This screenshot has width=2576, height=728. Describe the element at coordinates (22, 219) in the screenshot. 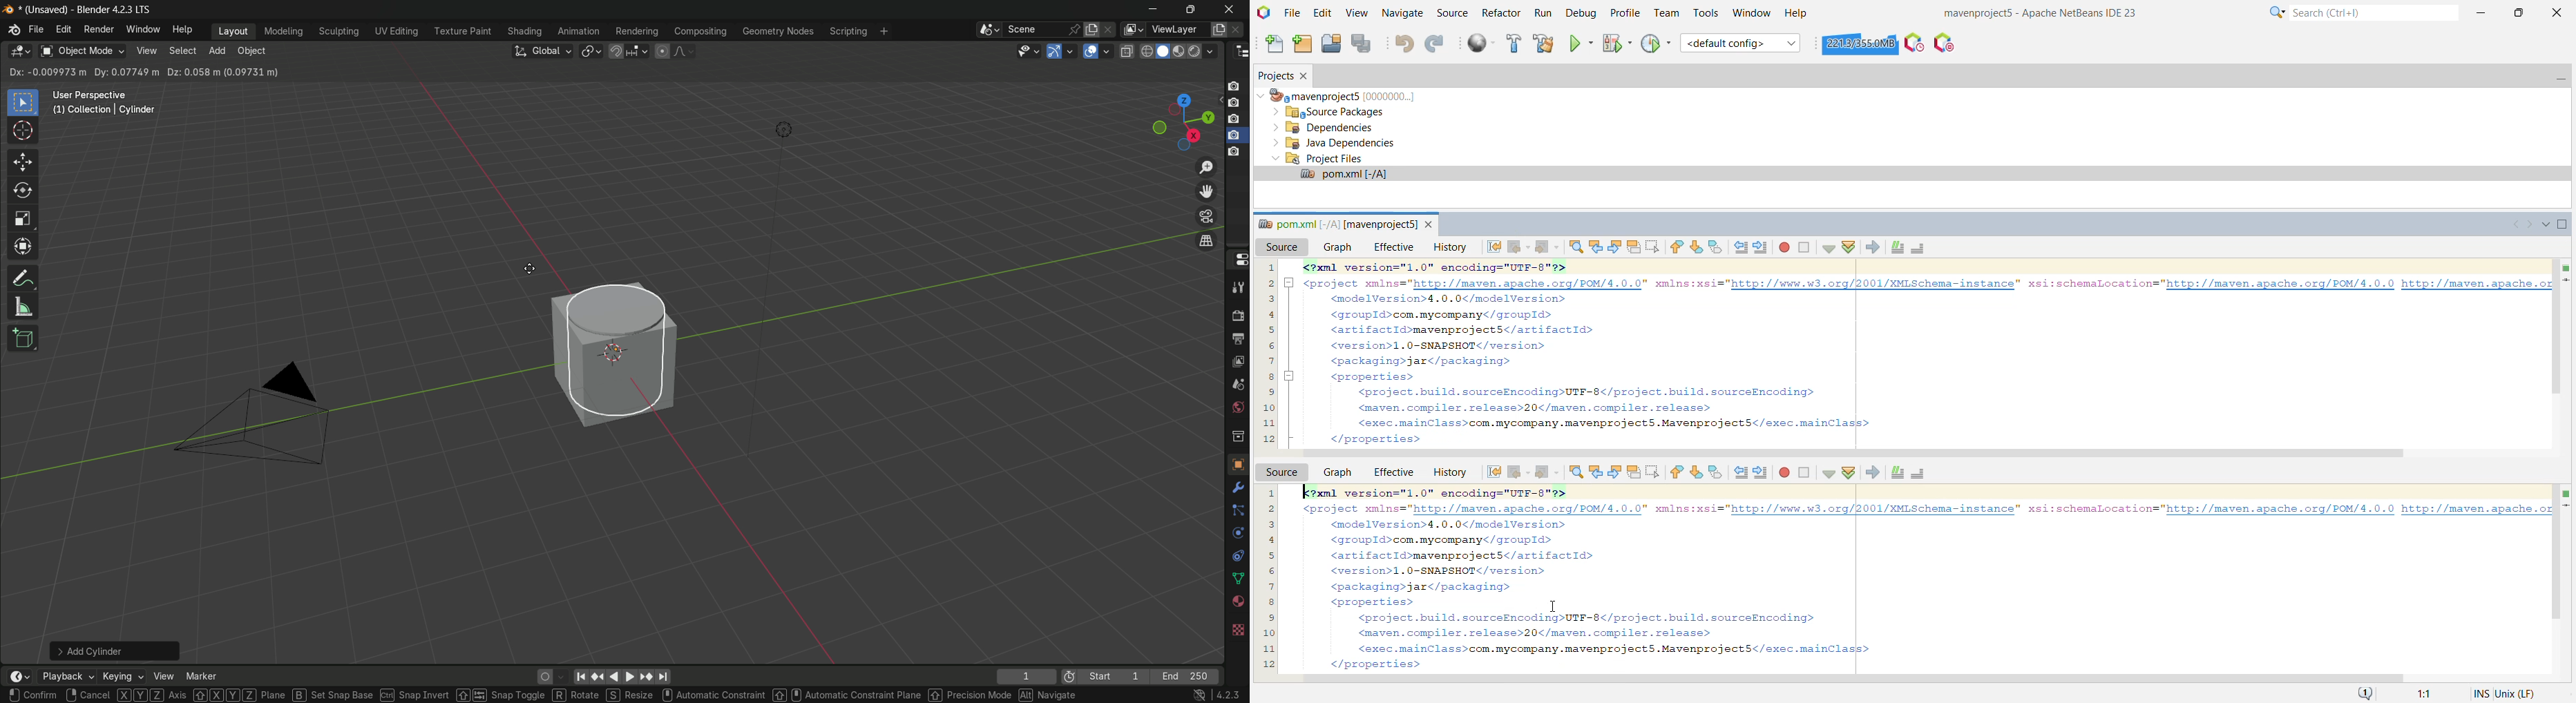

I see `scale` at that location.